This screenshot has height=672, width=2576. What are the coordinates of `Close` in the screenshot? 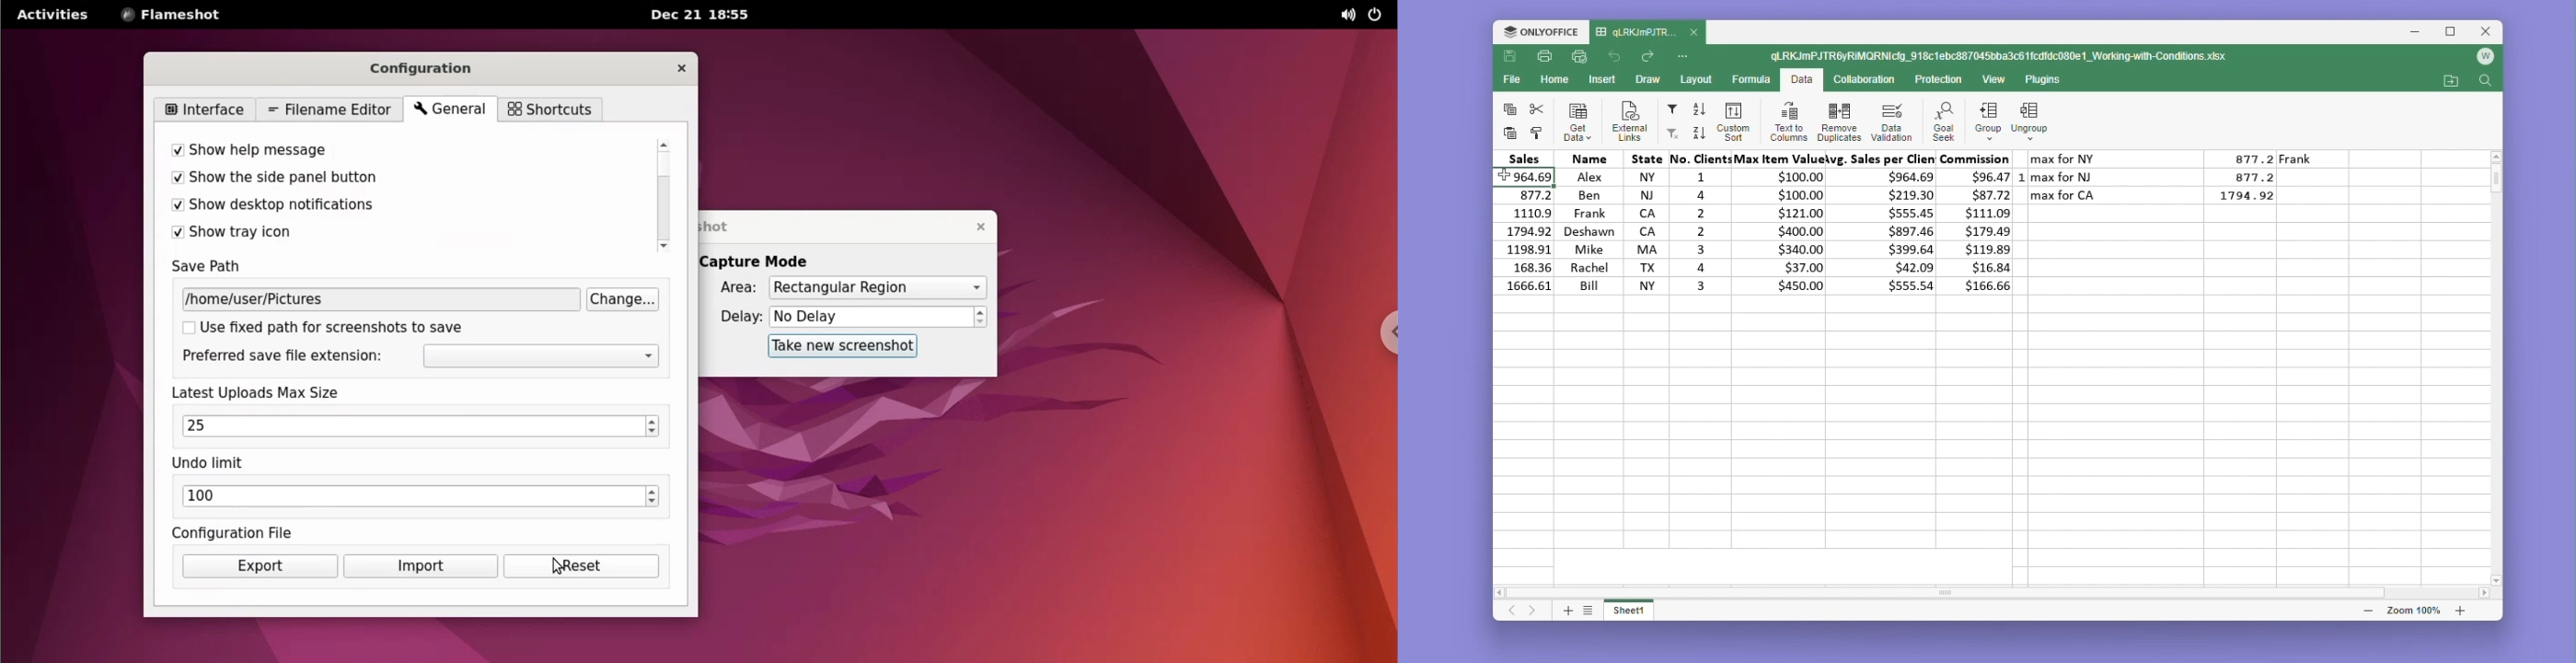 It's located at (2488, 32).